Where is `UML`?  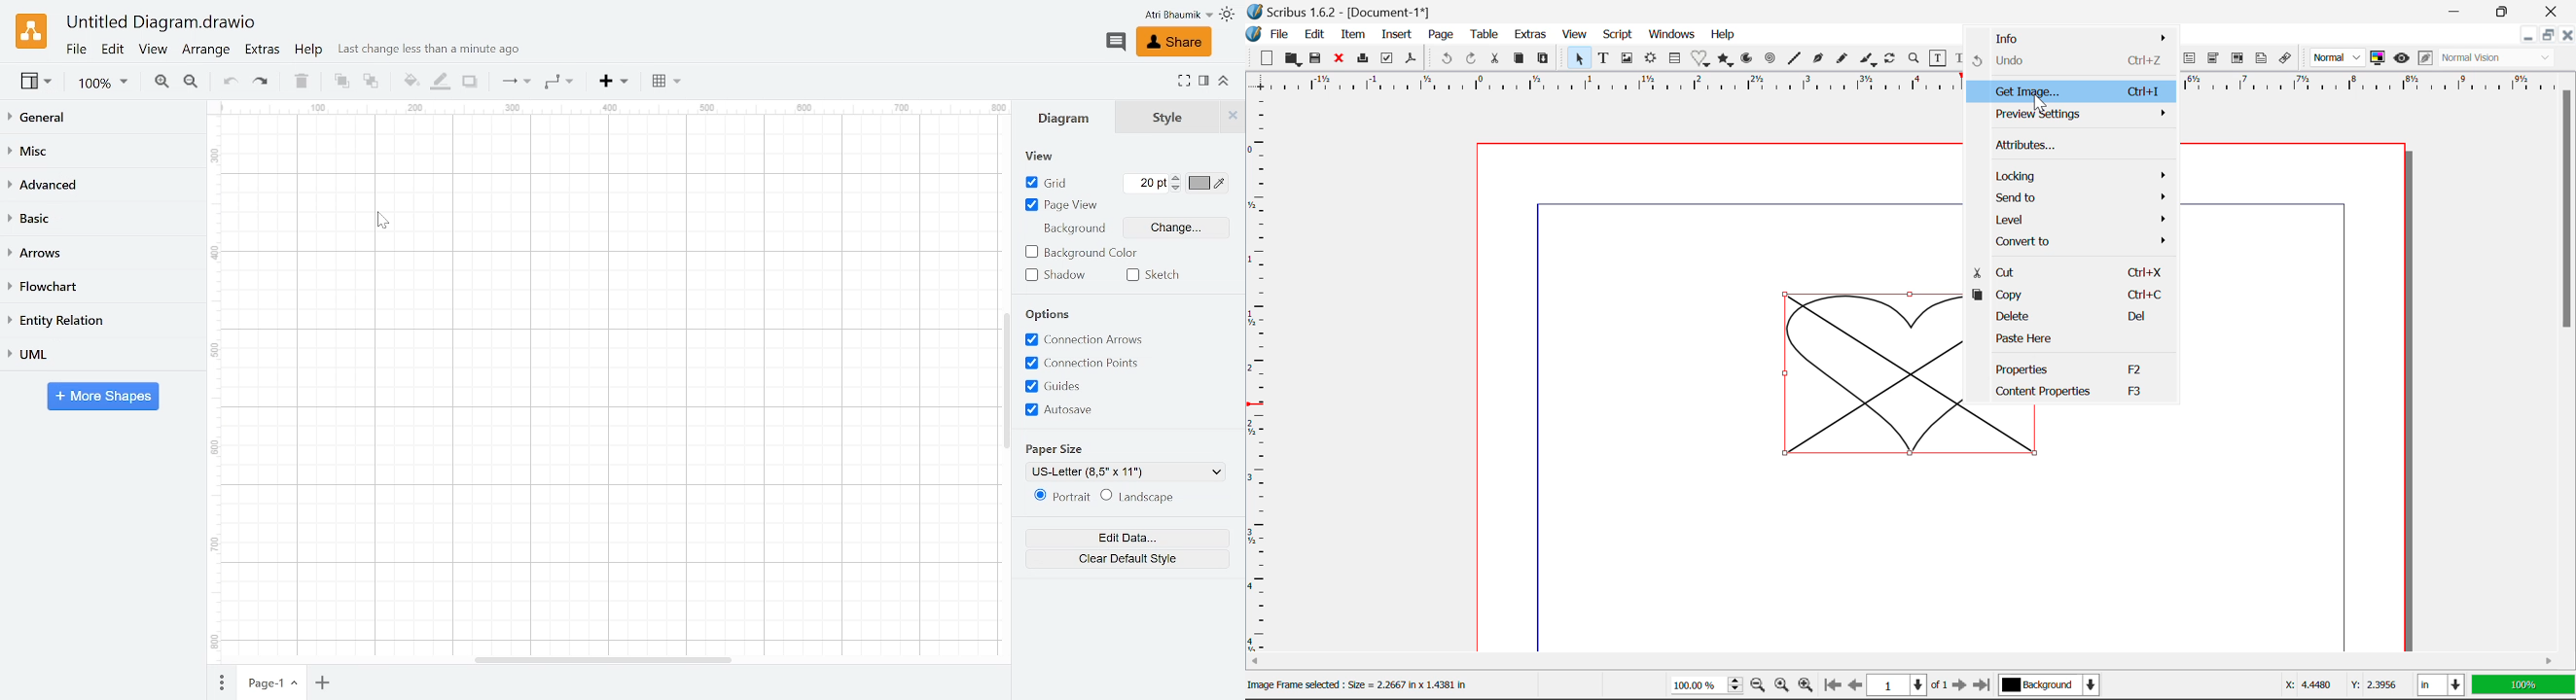 UML is located at coordinates (99, 355).